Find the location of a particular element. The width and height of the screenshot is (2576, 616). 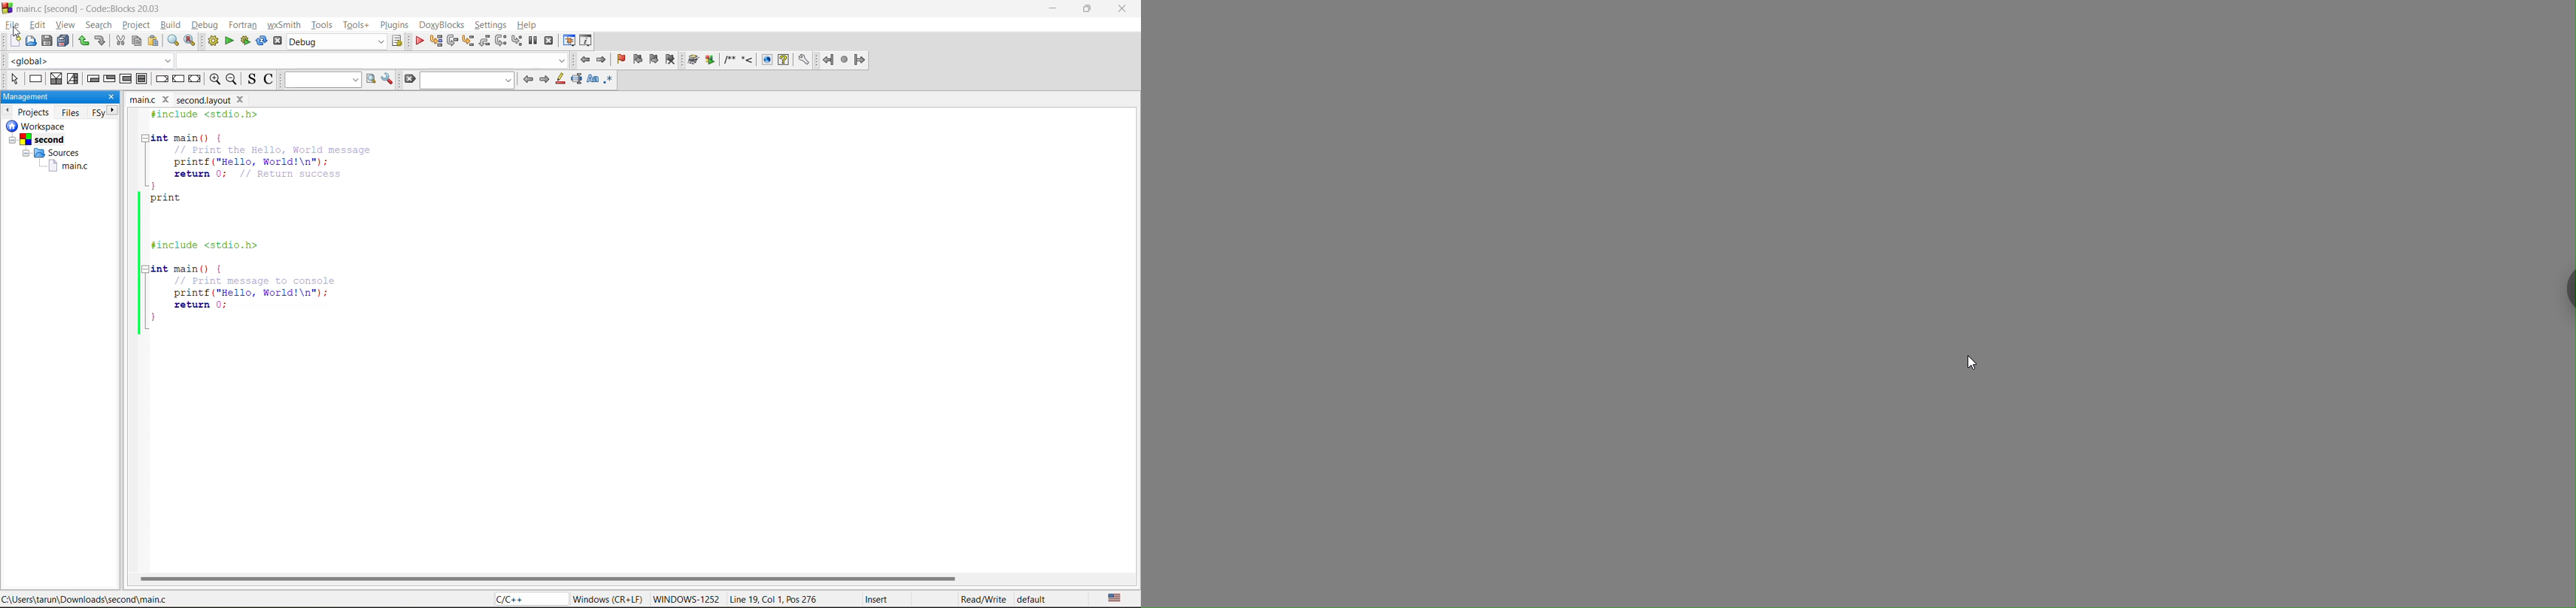

highlight is located at coordinates (559, 80).